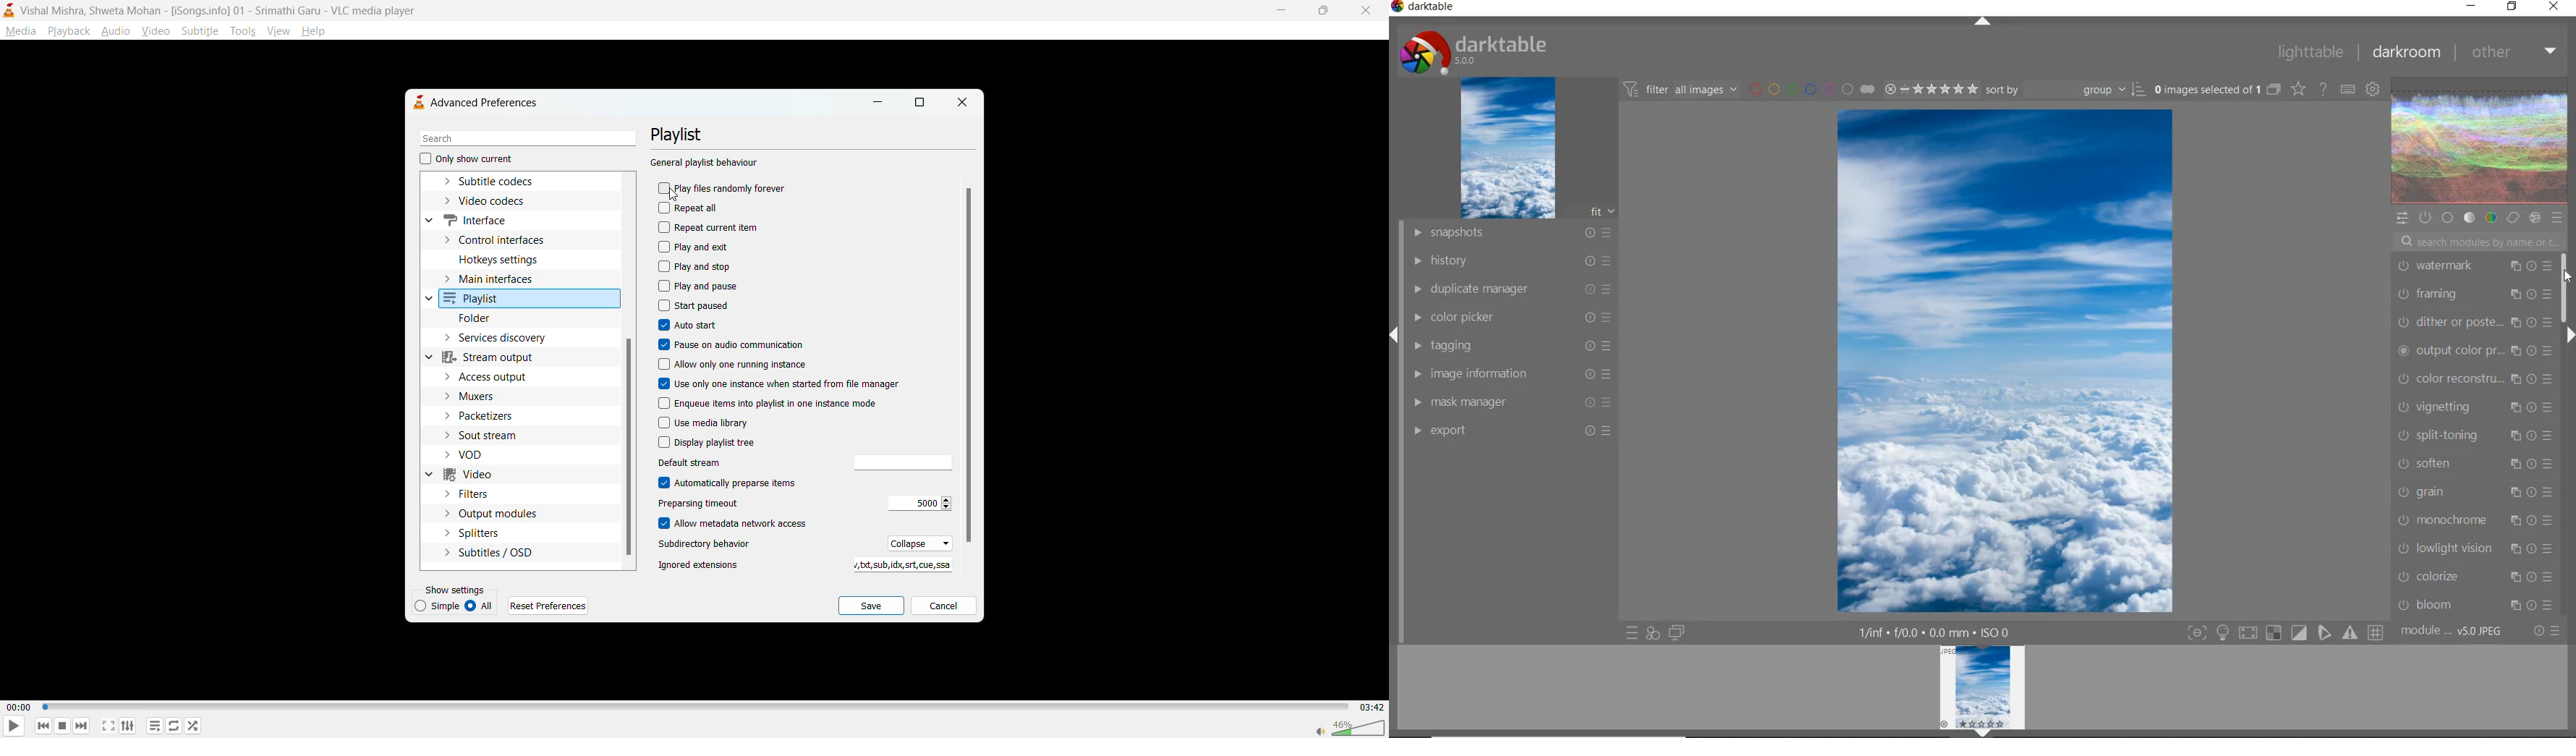  What do you see at coordinates (490, 202) in the screenshot?
I see `video codecs` at bounding box center [490, 202].